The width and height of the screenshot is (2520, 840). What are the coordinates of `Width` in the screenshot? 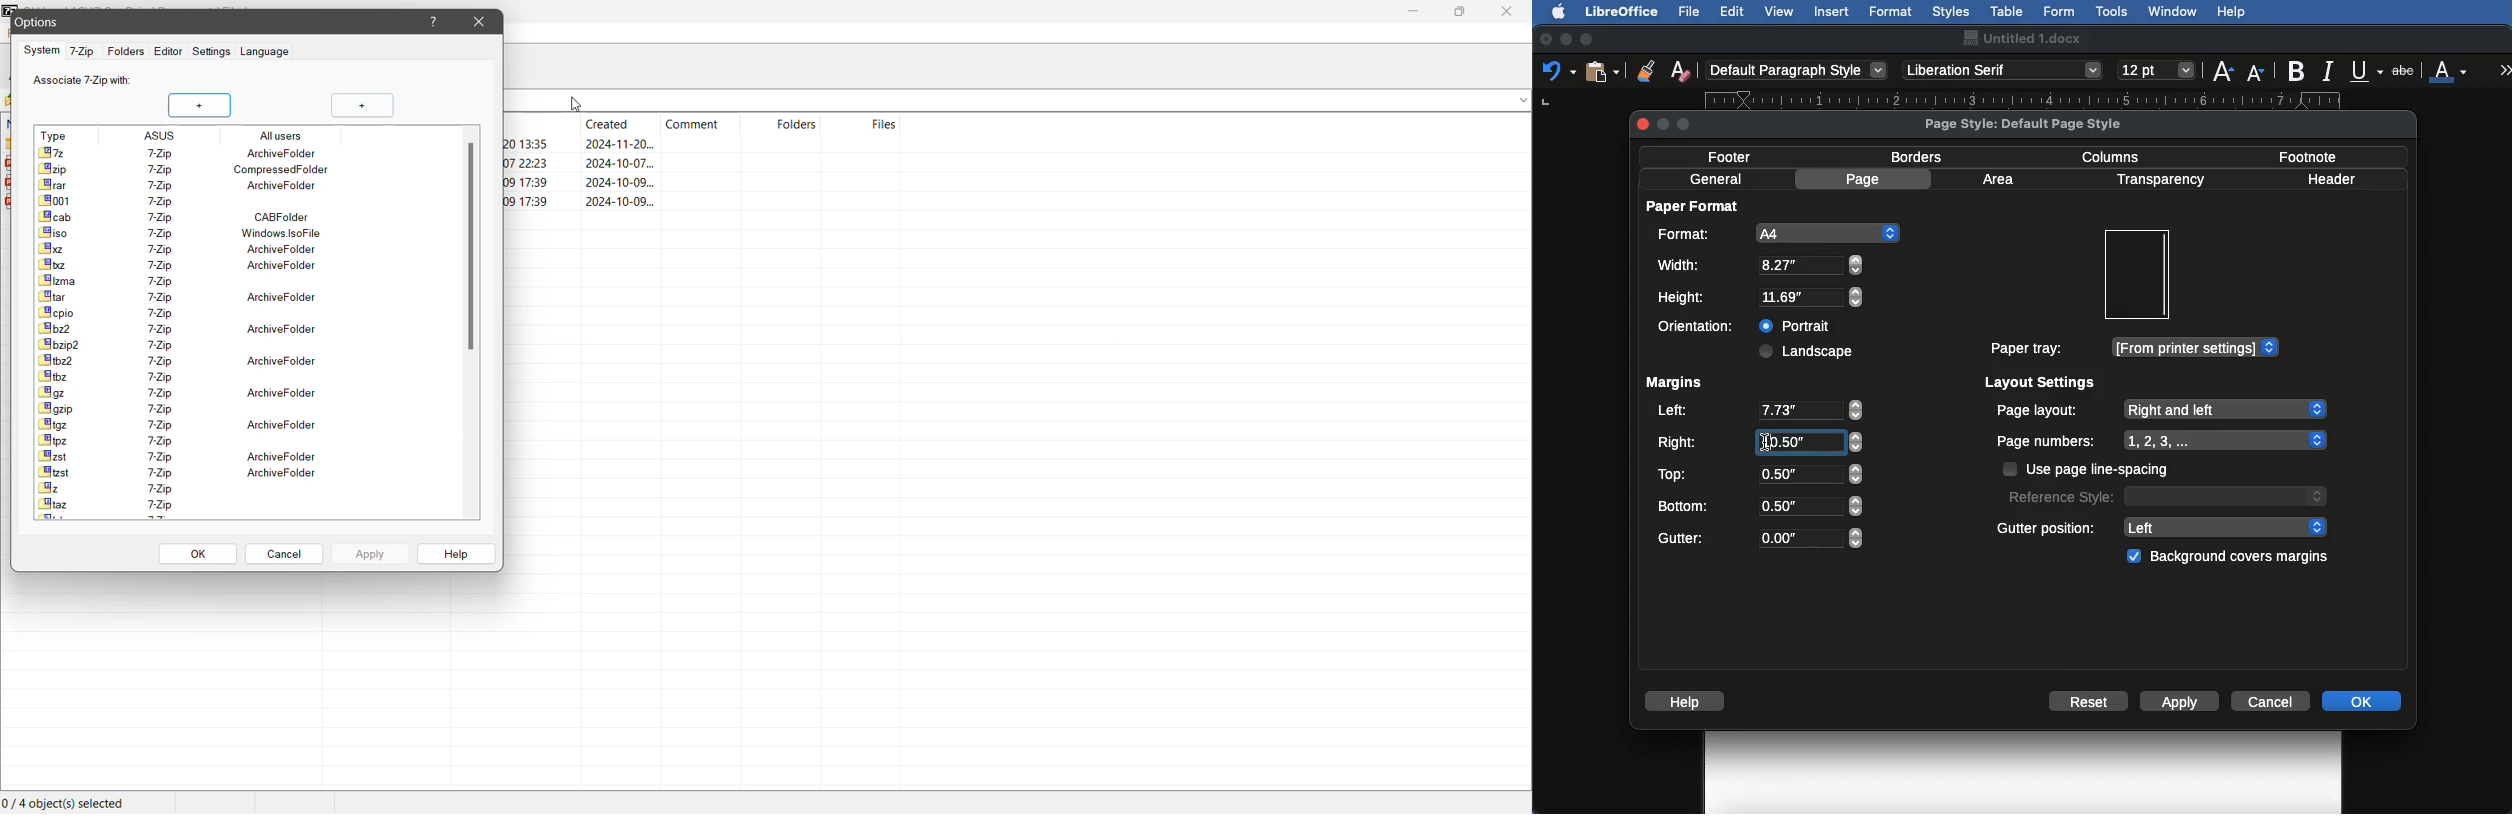 It's located at (1759, 265).